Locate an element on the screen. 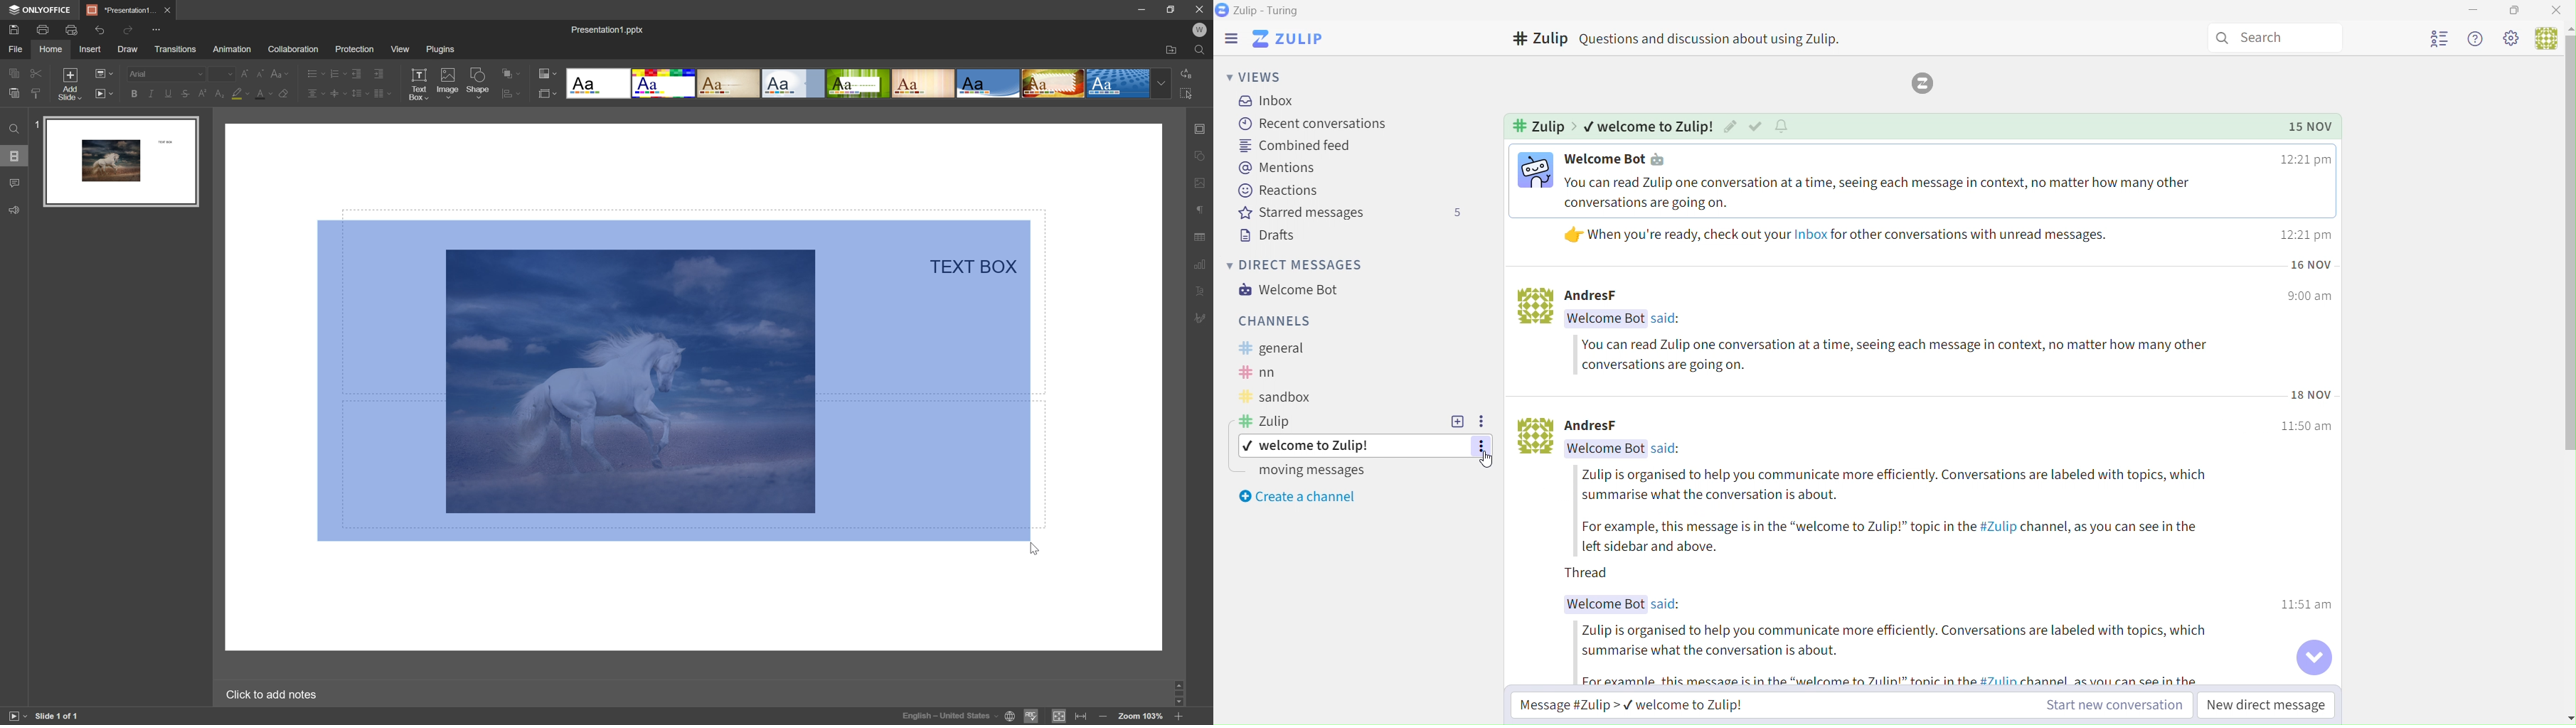  Image is located at coordinates (1536, 169).